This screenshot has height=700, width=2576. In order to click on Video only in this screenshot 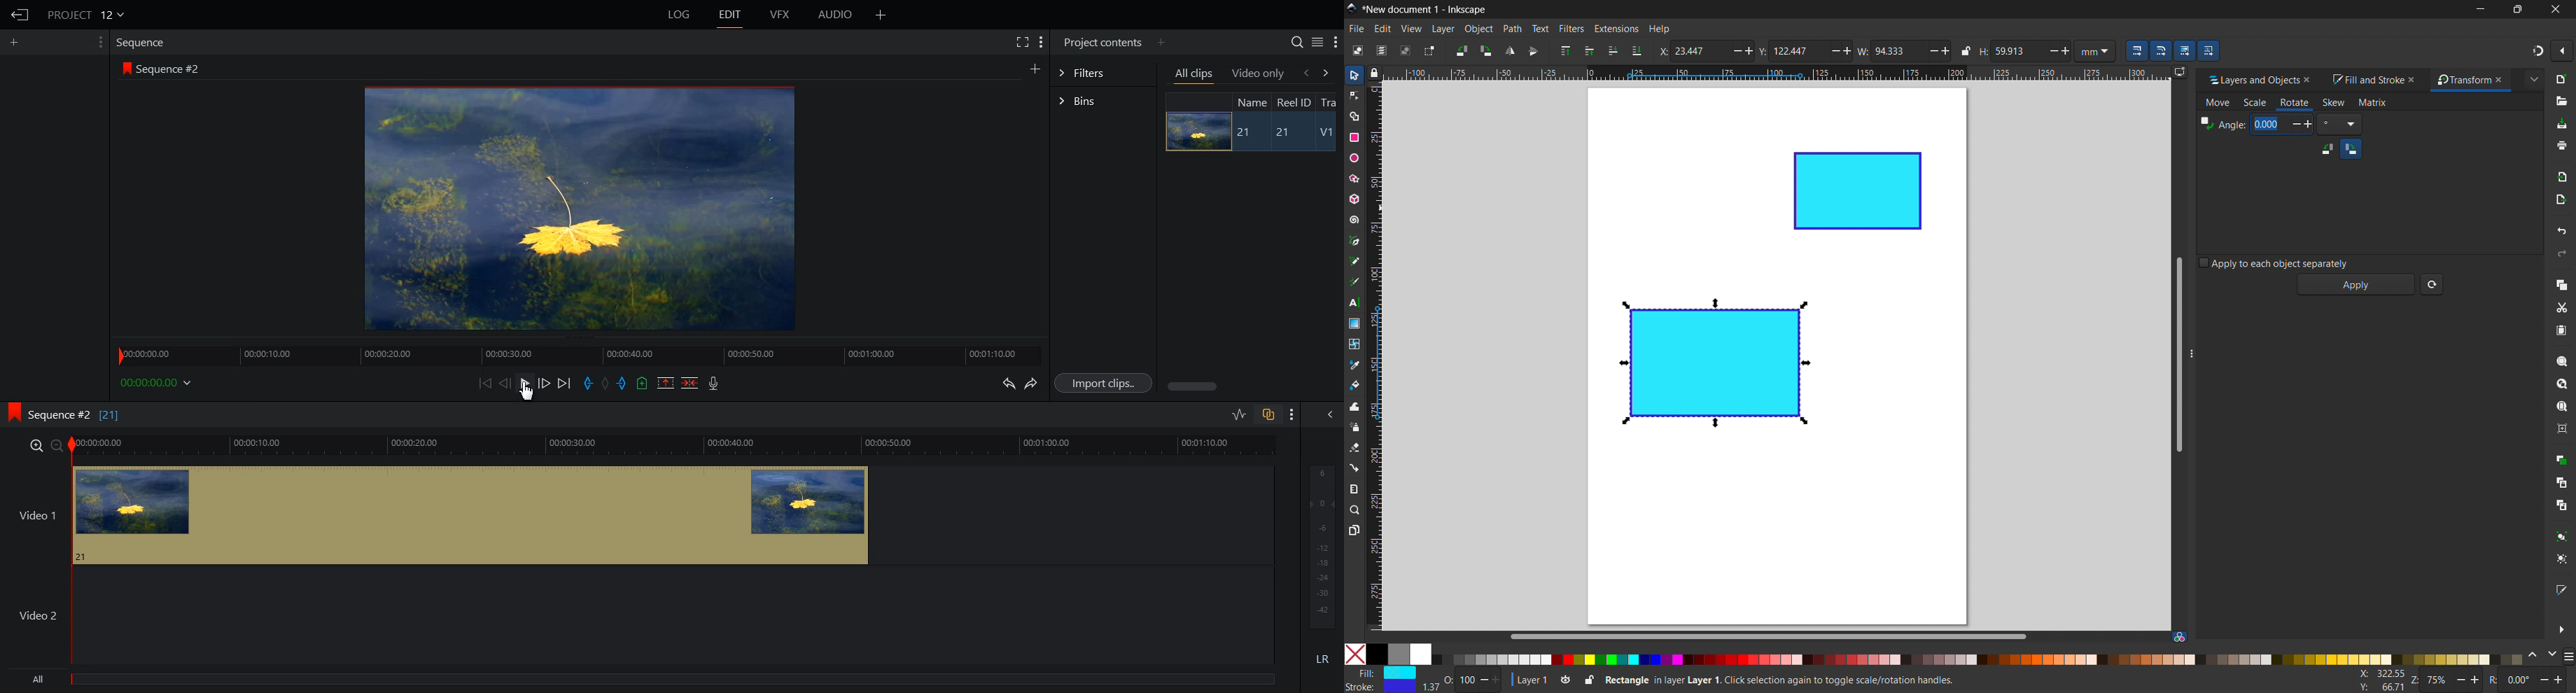, I will do `click(1259, 73)`.